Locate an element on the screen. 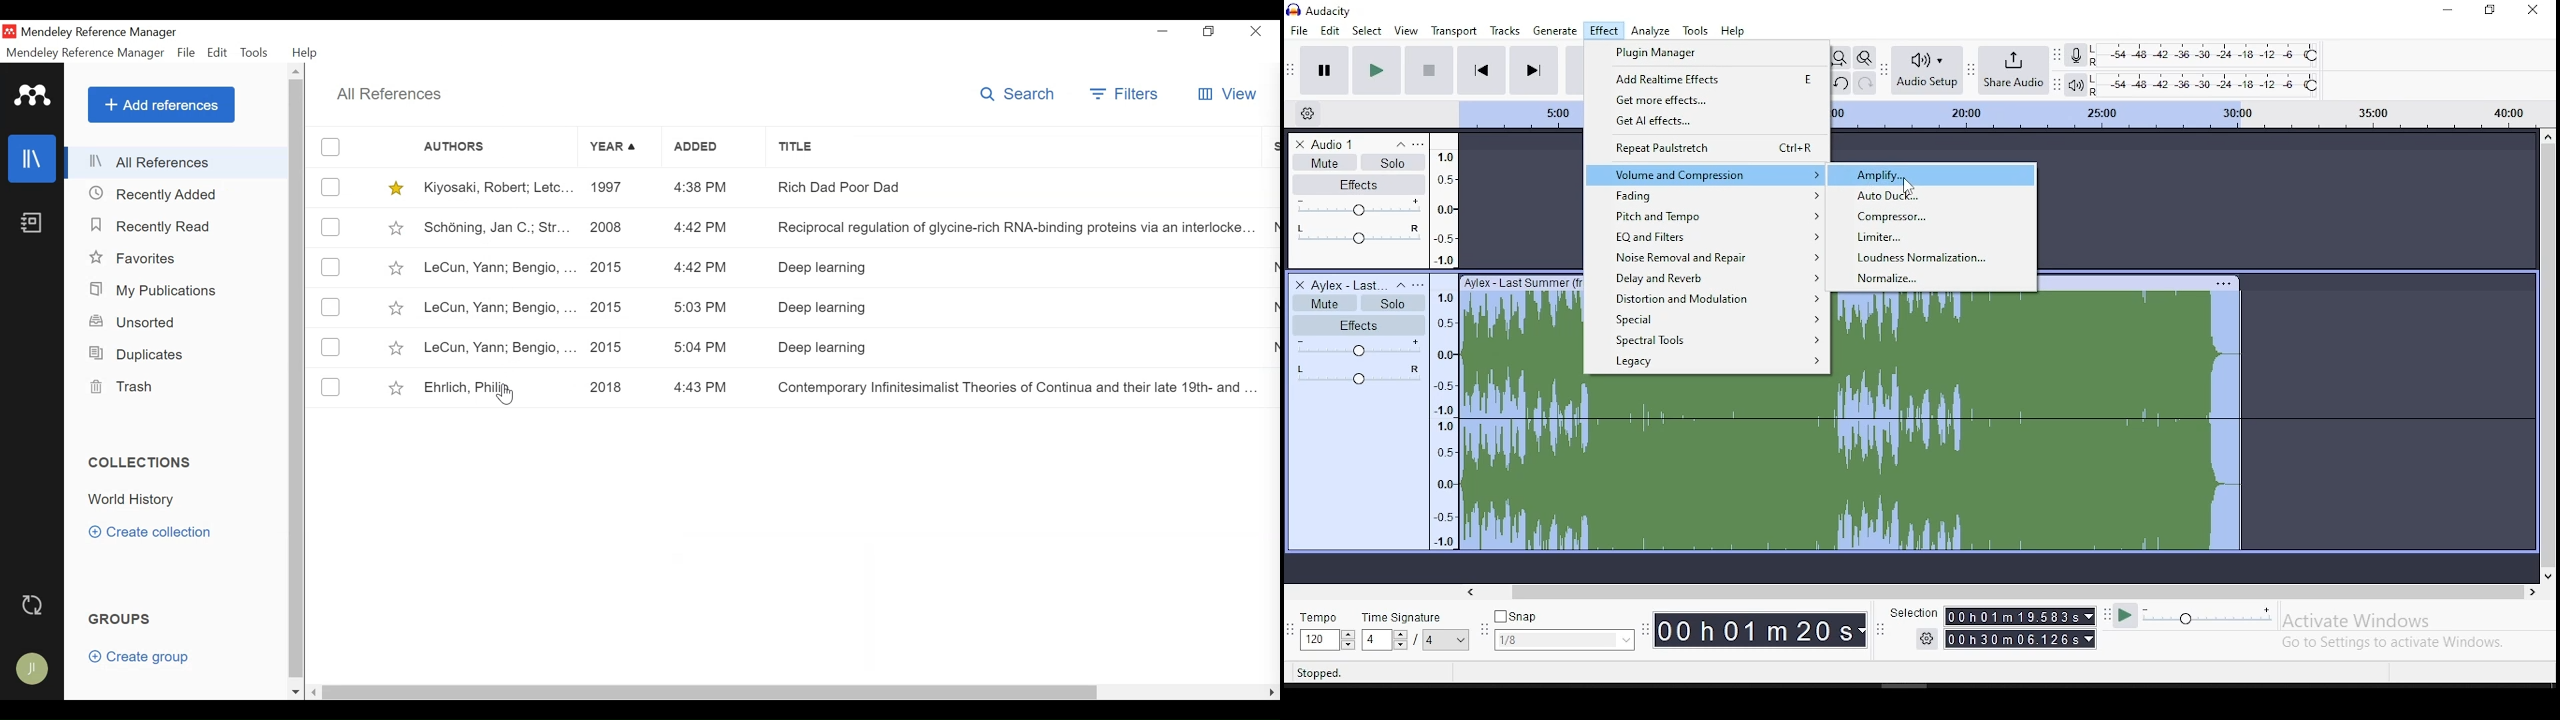  Trash is located at coordinates (125, 388).